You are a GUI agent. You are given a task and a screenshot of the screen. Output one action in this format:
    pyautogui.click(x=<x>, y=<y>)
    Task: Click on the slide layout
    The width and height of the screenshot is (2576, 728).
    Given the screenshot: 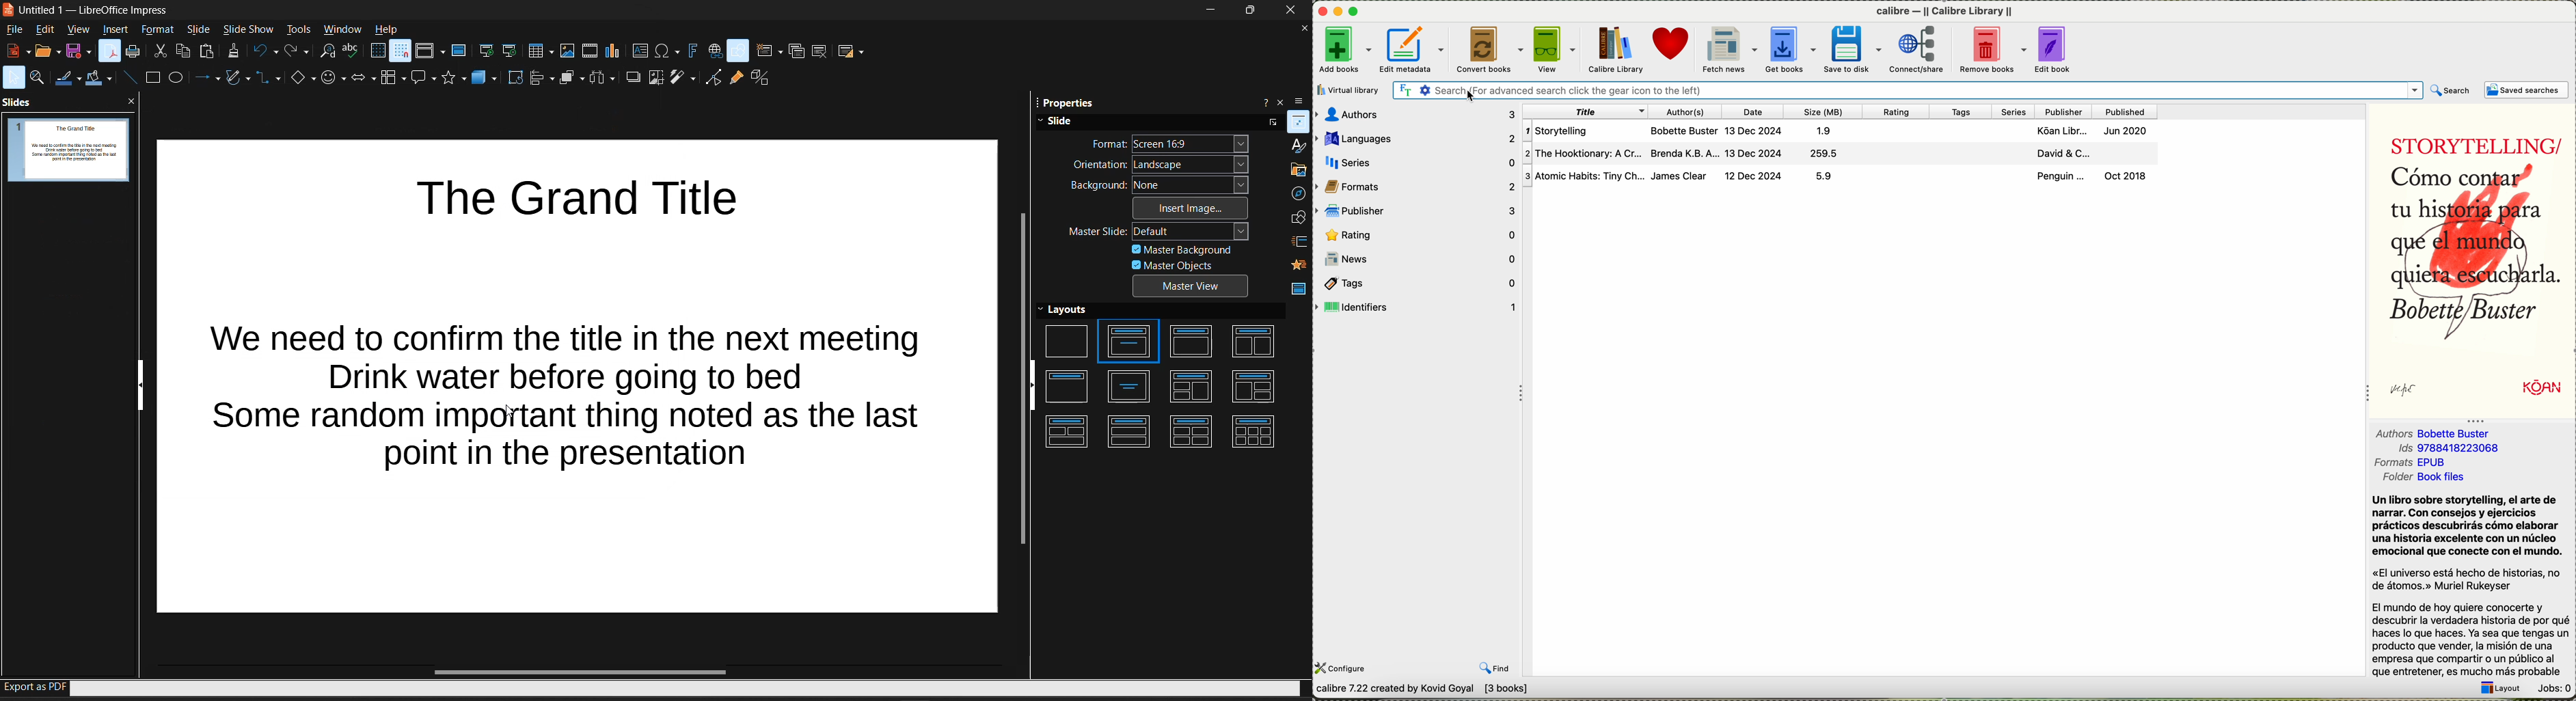 What is the action you would take?
    pyautogui.click(x=850, y=51)
    